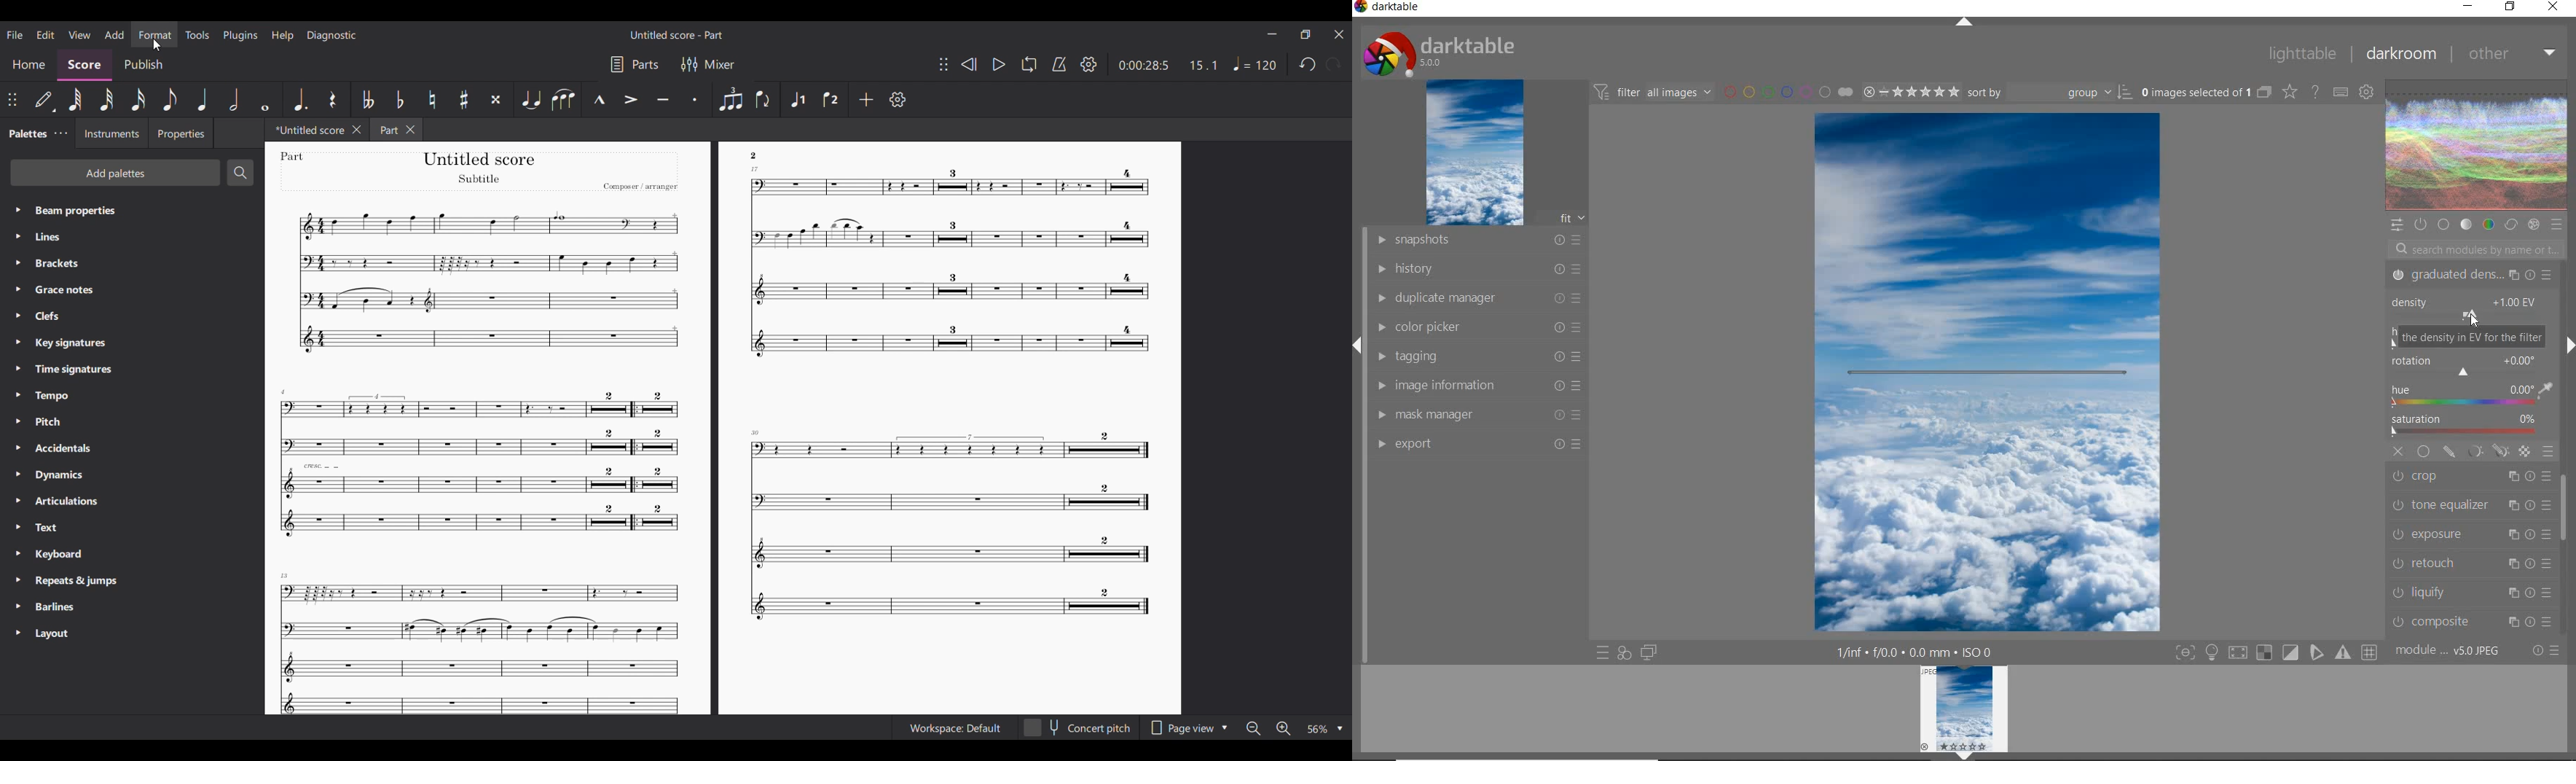 The width and height of the screenshot is (2576, 784). Describe the element at coordinates (763, 99) in the screenshot. I see `Flip direction` at that location.